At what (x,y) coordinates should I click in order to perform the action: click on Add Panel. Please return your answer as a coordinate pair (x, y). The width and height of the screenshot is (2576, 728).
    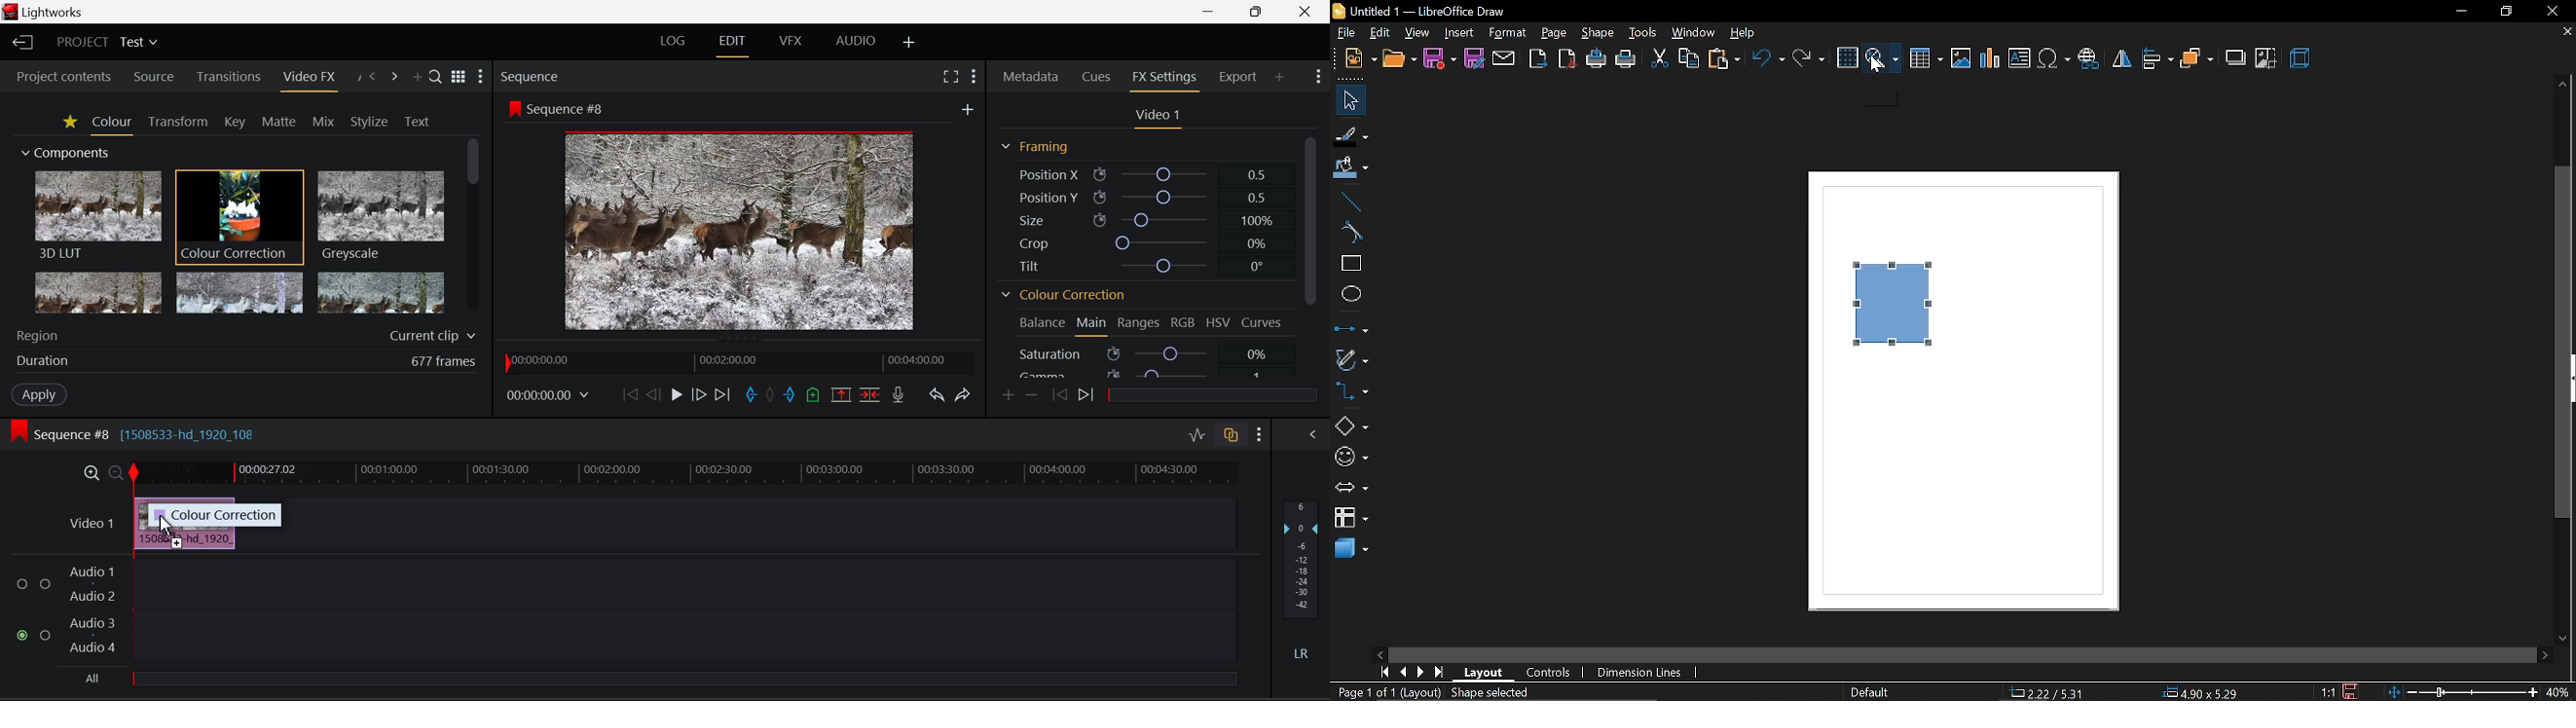
    Looking at the image, I should click on (1279, 75).